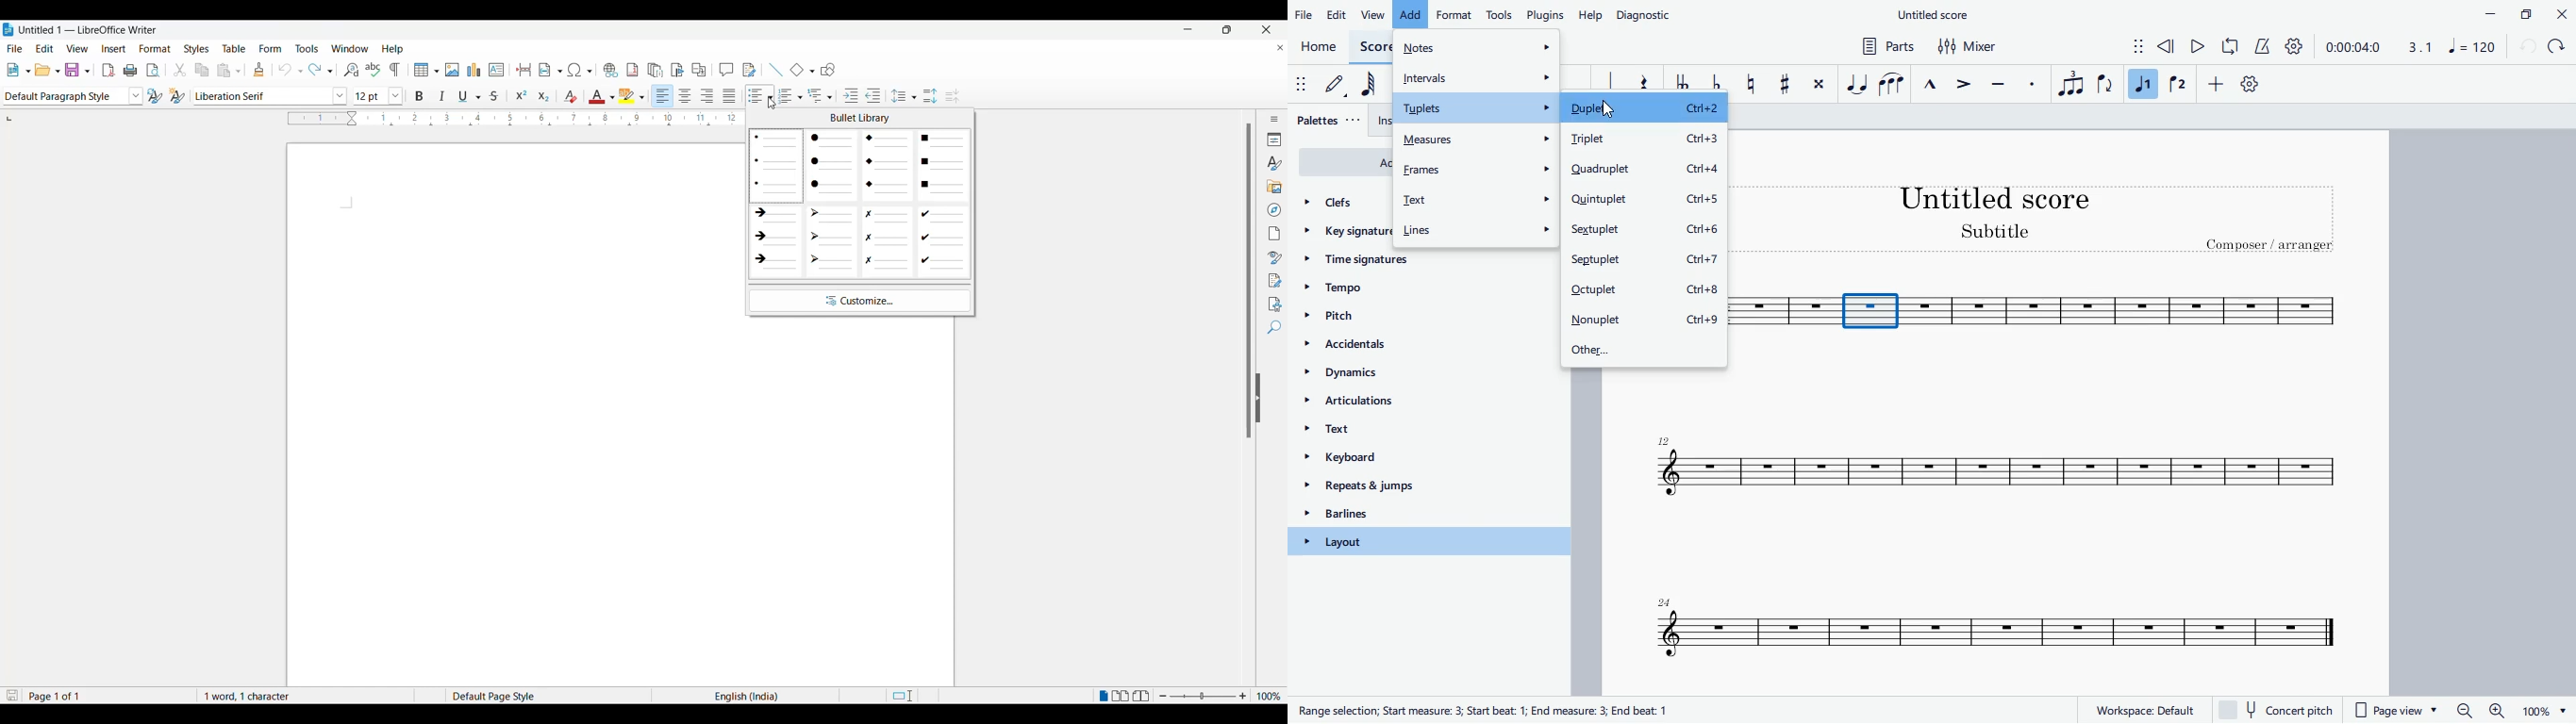 The image size is (2576, 728). I want to click on Standard selection, so click(912, 695).